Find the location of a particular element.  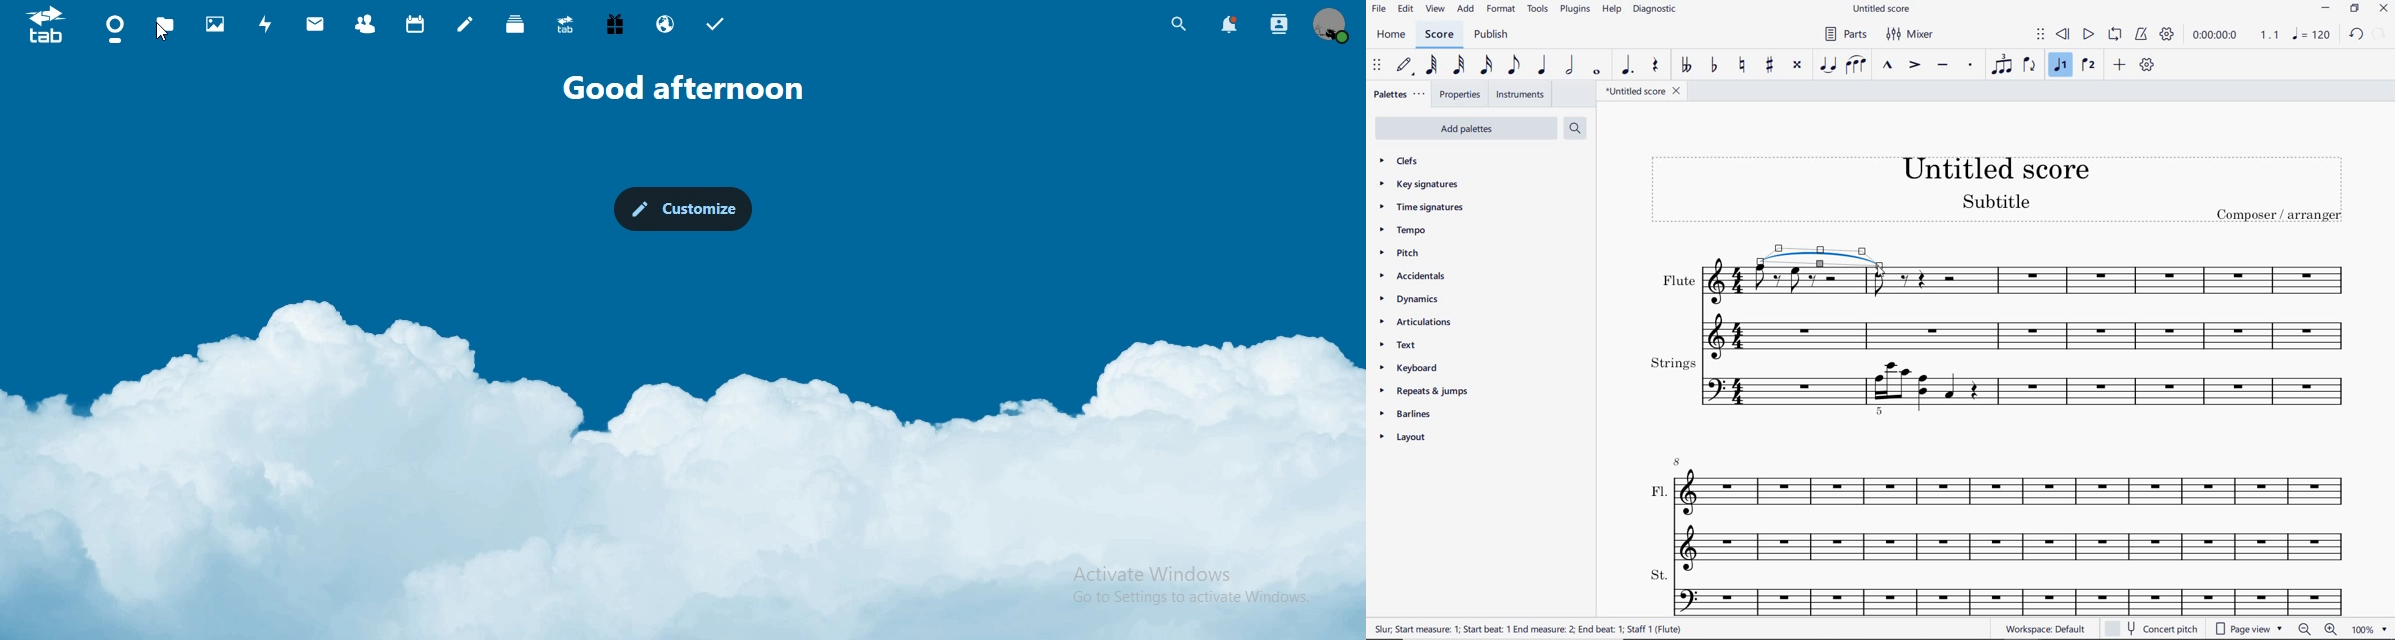

mail is located at coordinates (315, 24).